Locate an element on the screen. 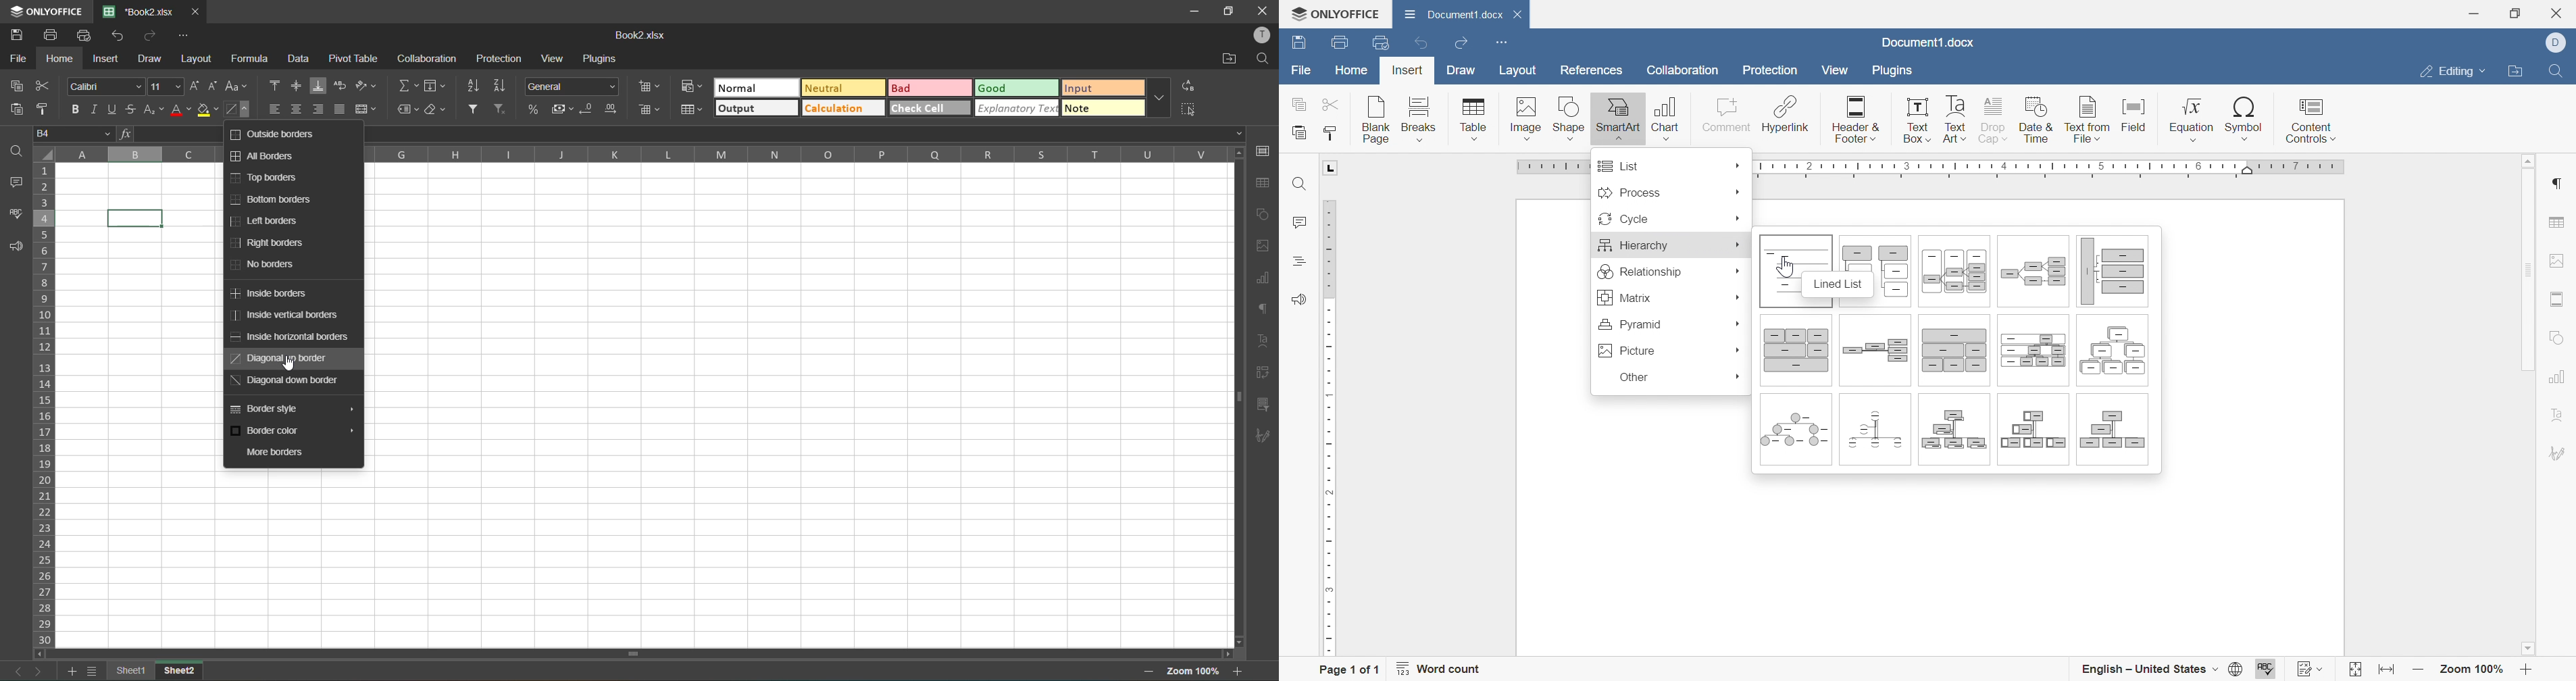 Image resolution: width=2576 pixels, height=700 pixels. Shape is located at coordinates (1569, 119).